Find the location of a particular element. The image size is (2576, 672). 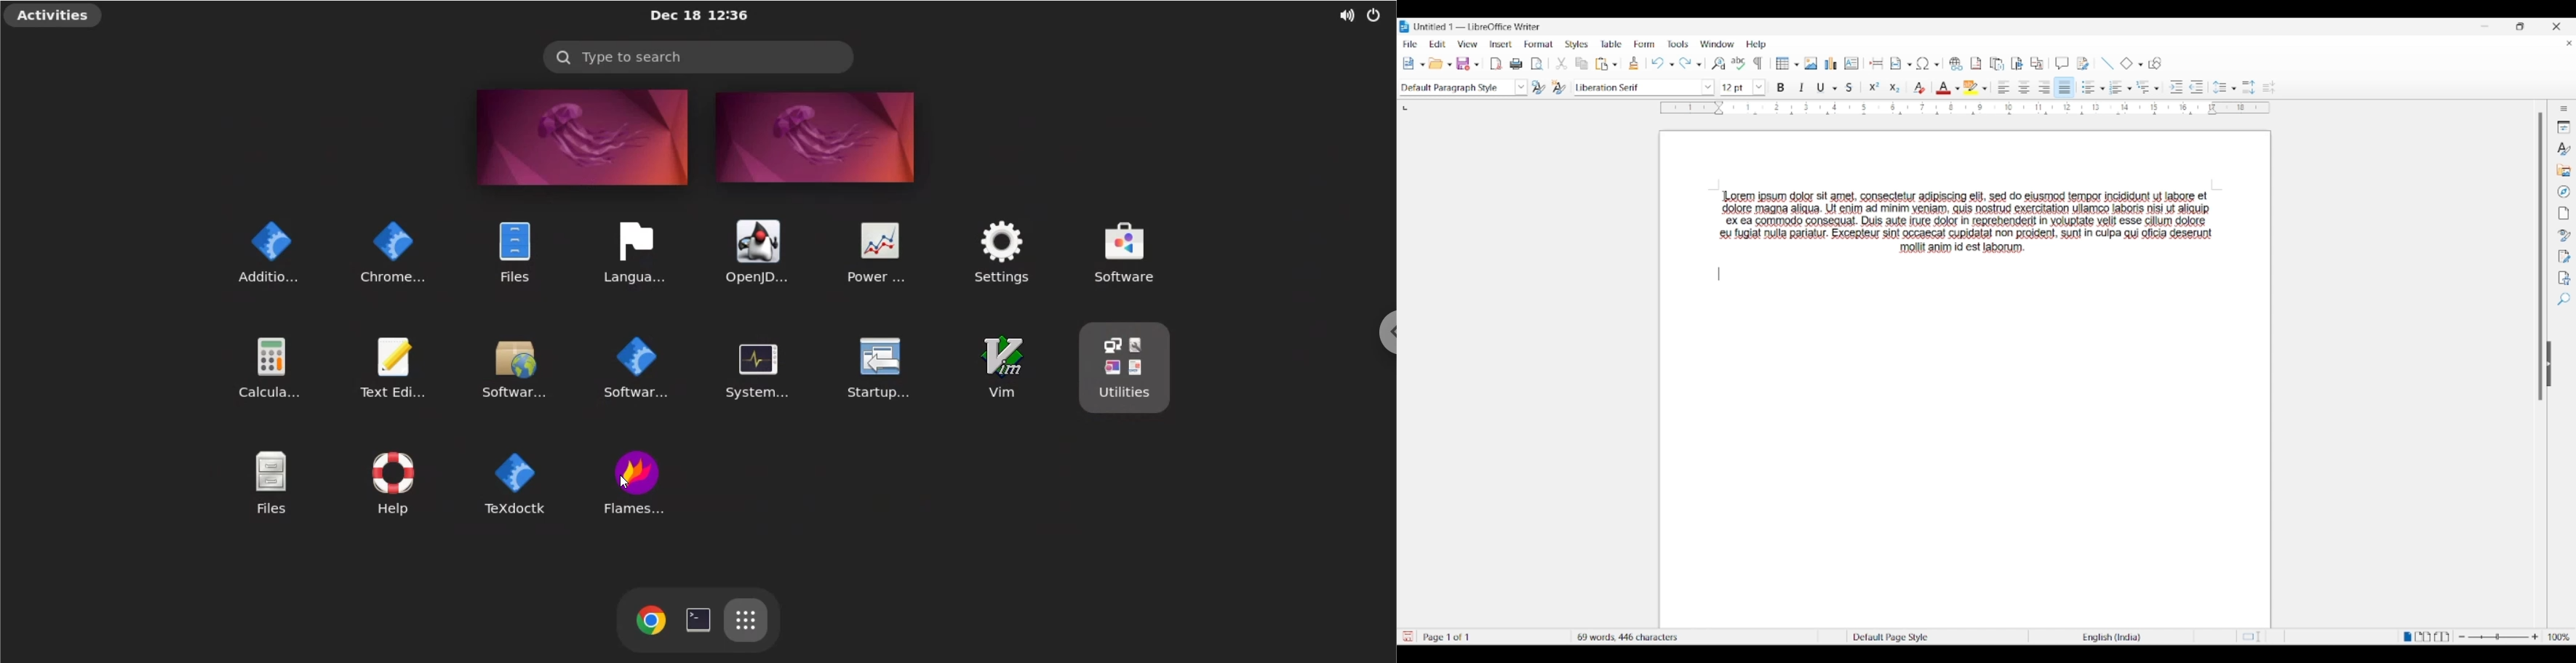

Export directly as PDF is located at coordinates (1496, 64).